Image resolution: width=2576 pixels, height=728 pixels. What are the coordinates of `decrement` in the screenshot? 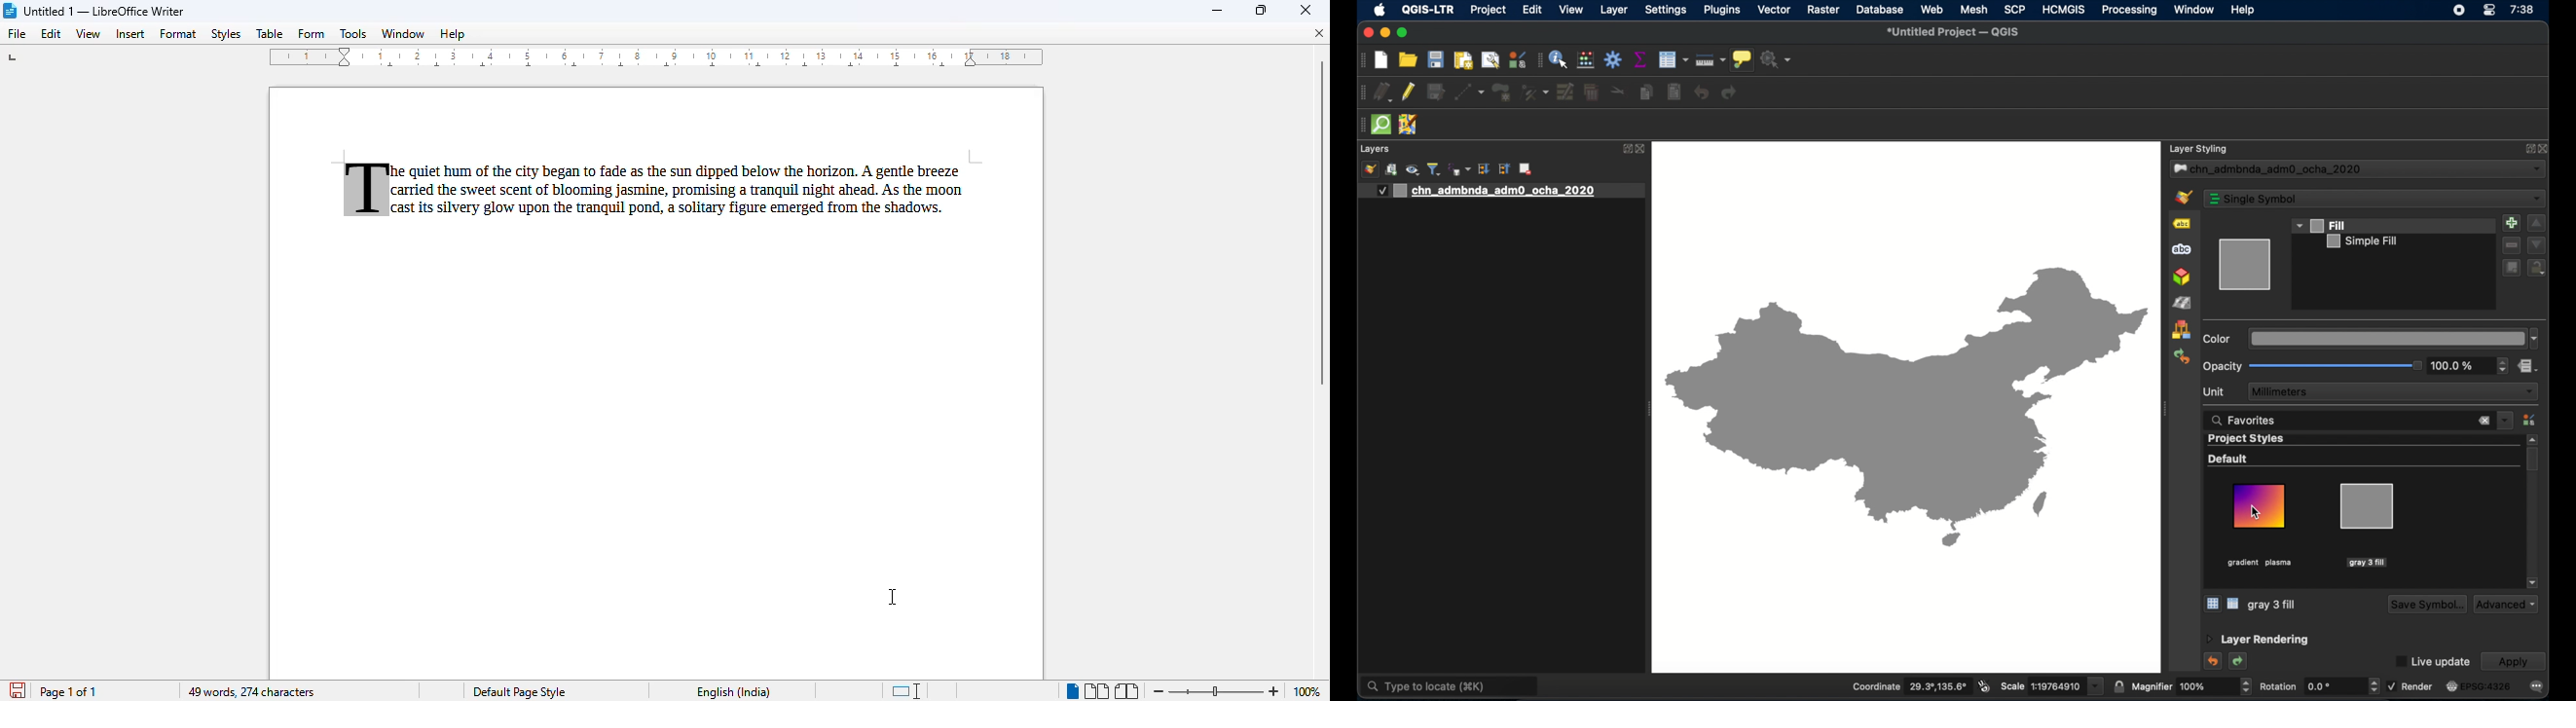 It's located at (2536, 245).